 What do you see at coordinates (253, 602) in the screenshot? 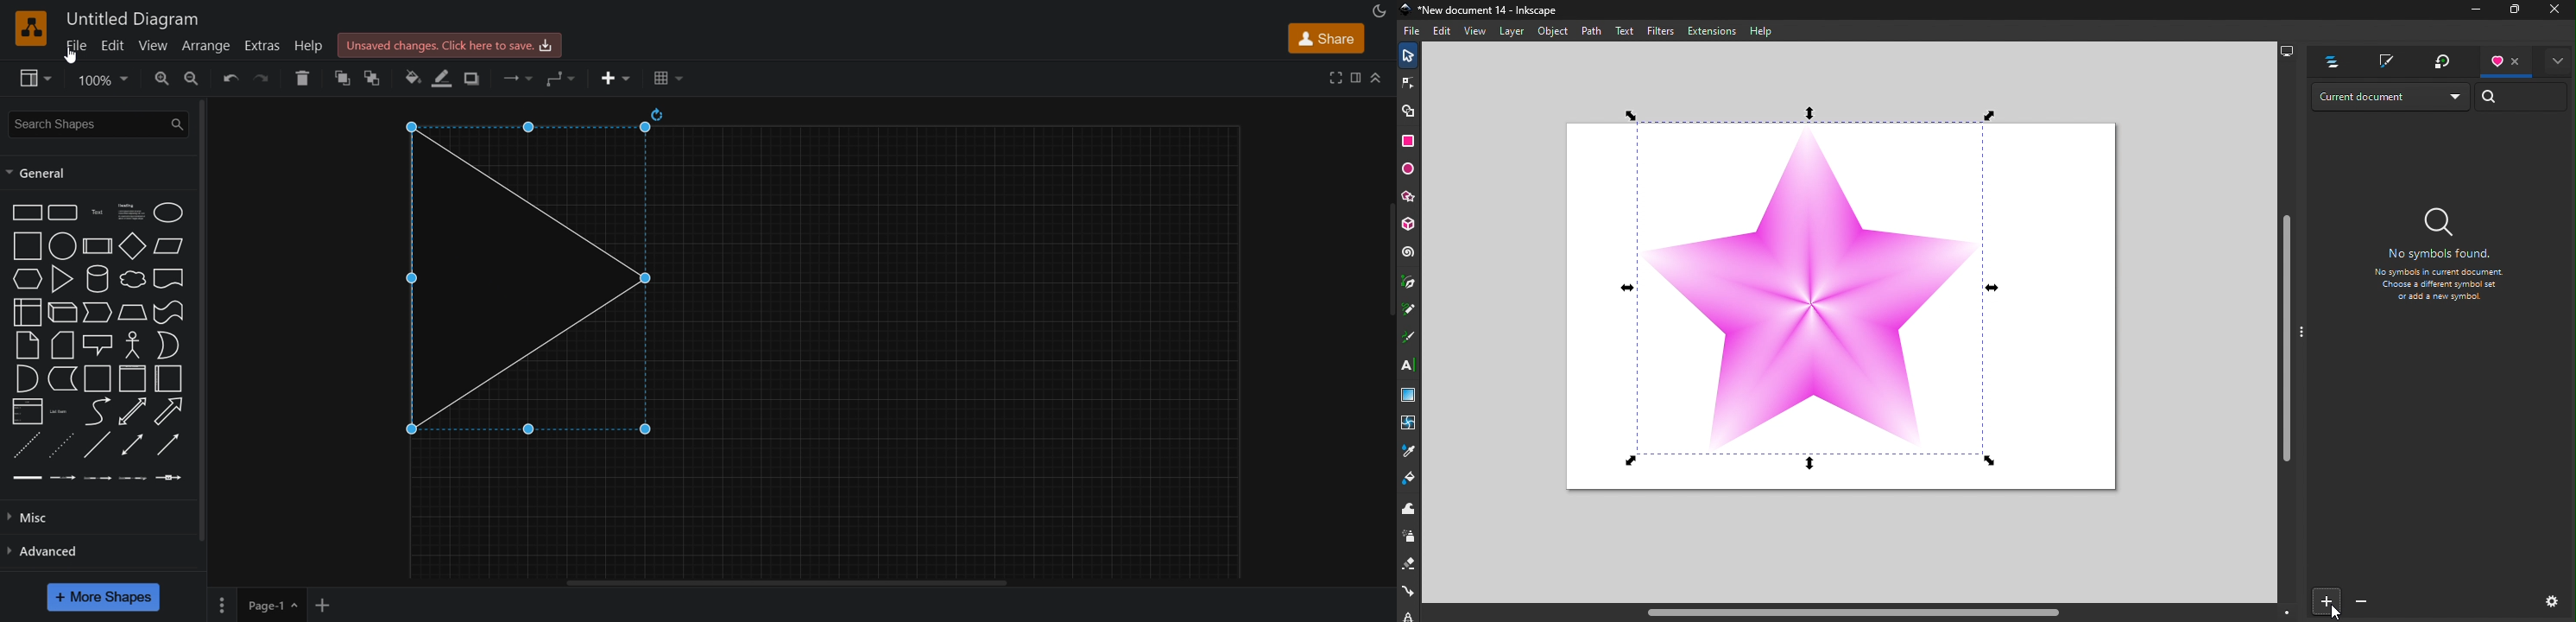
I see `page 1` at bounding box center [253, 602].